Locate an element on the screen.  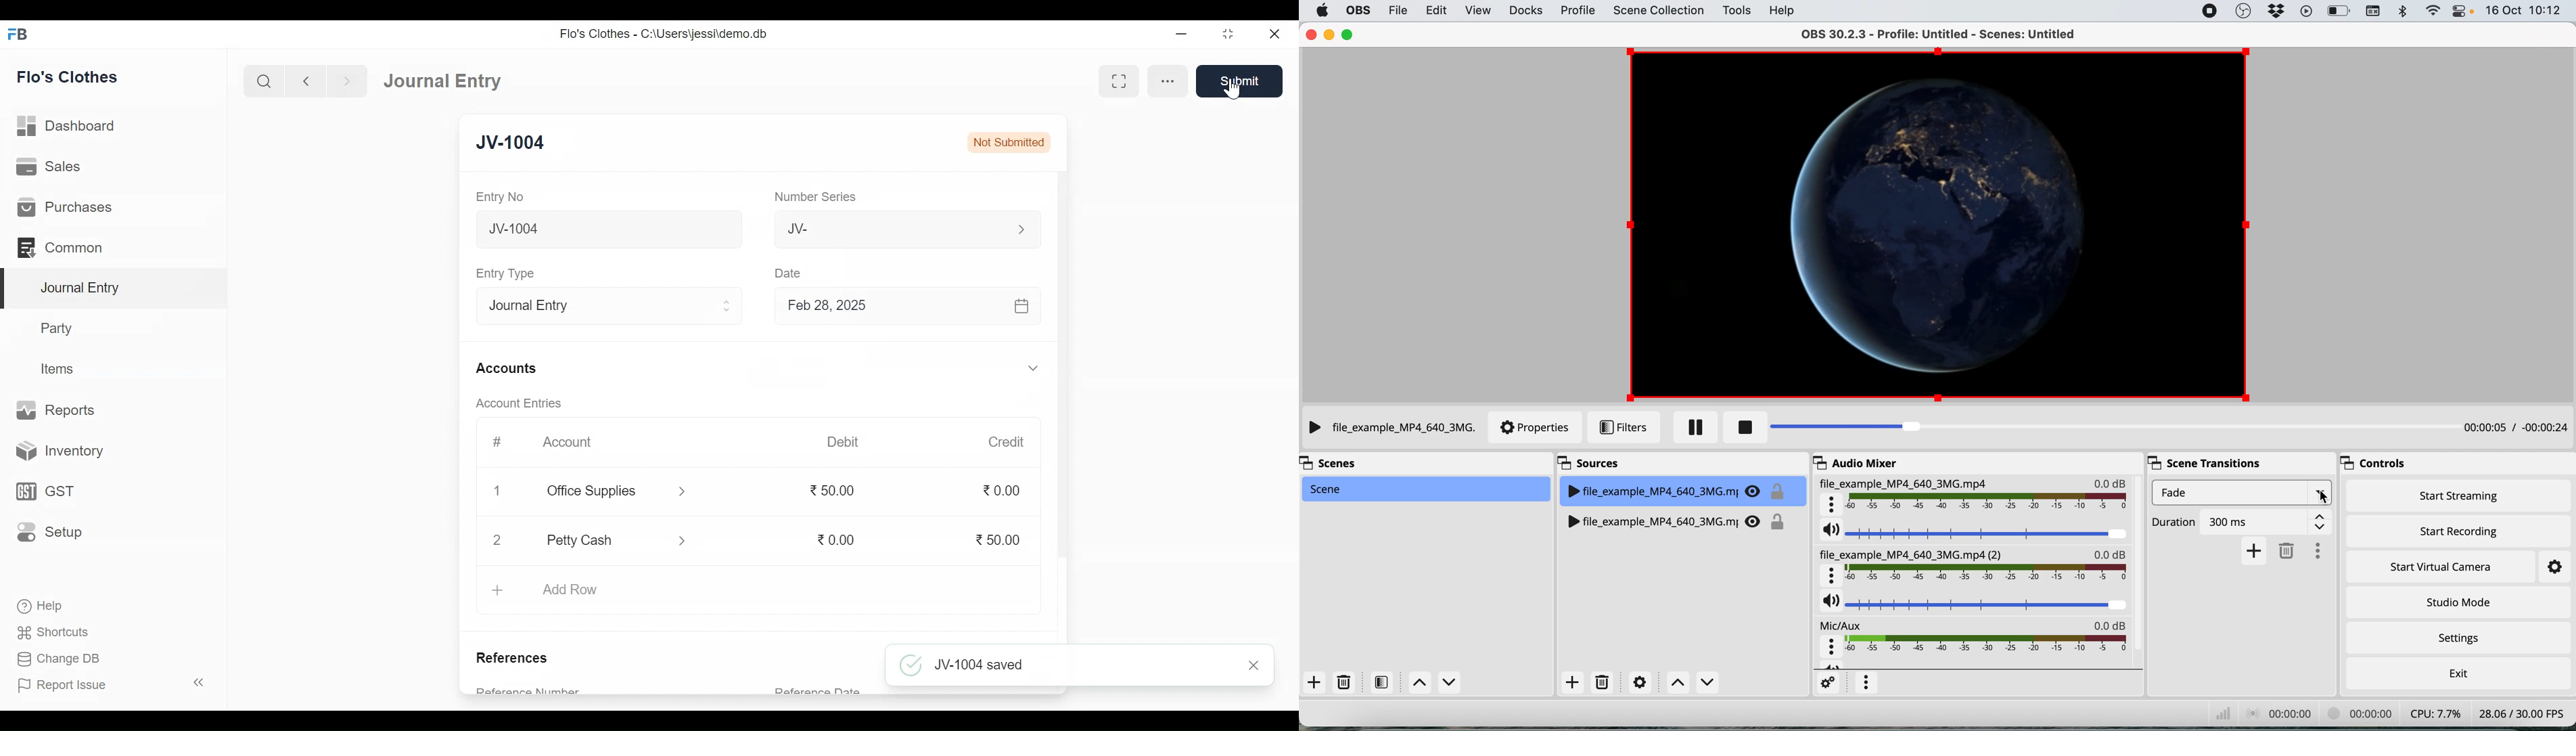
Vertical Scroll bar is located at coordinates (1064, 382).